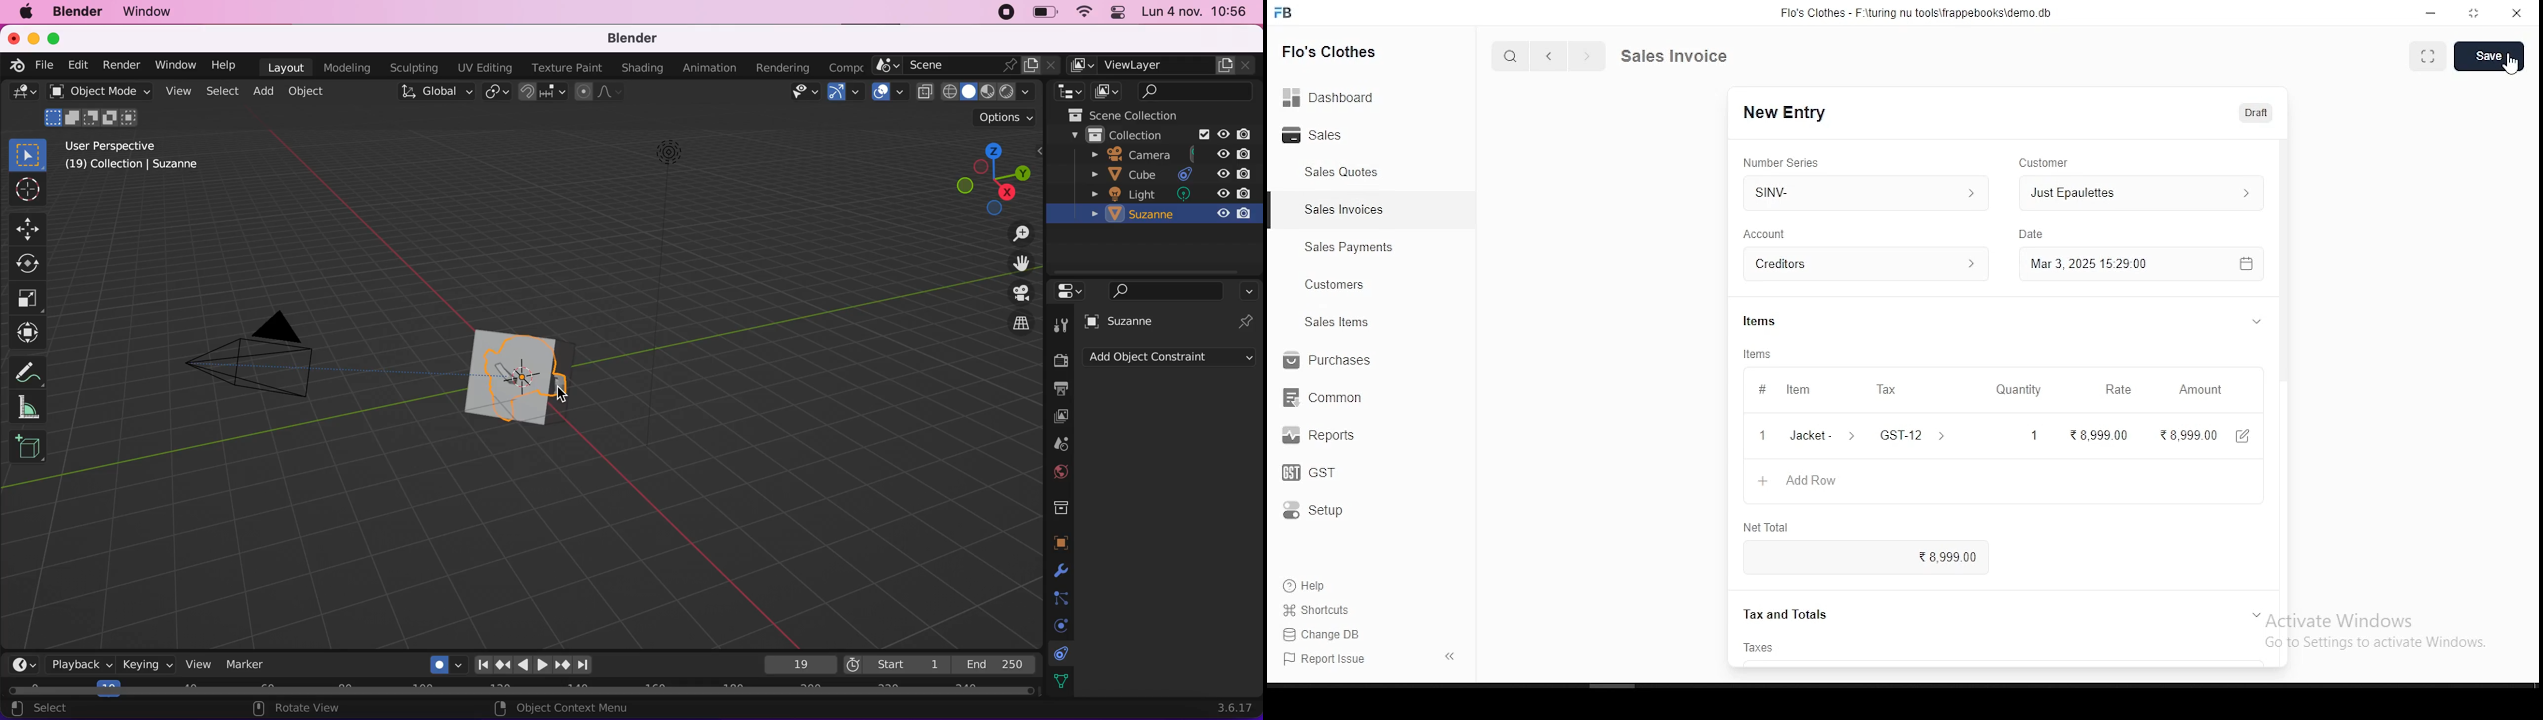  Describe the element at coordinates (951, 93) in the screenshot. I see `wireframe display` at that location.